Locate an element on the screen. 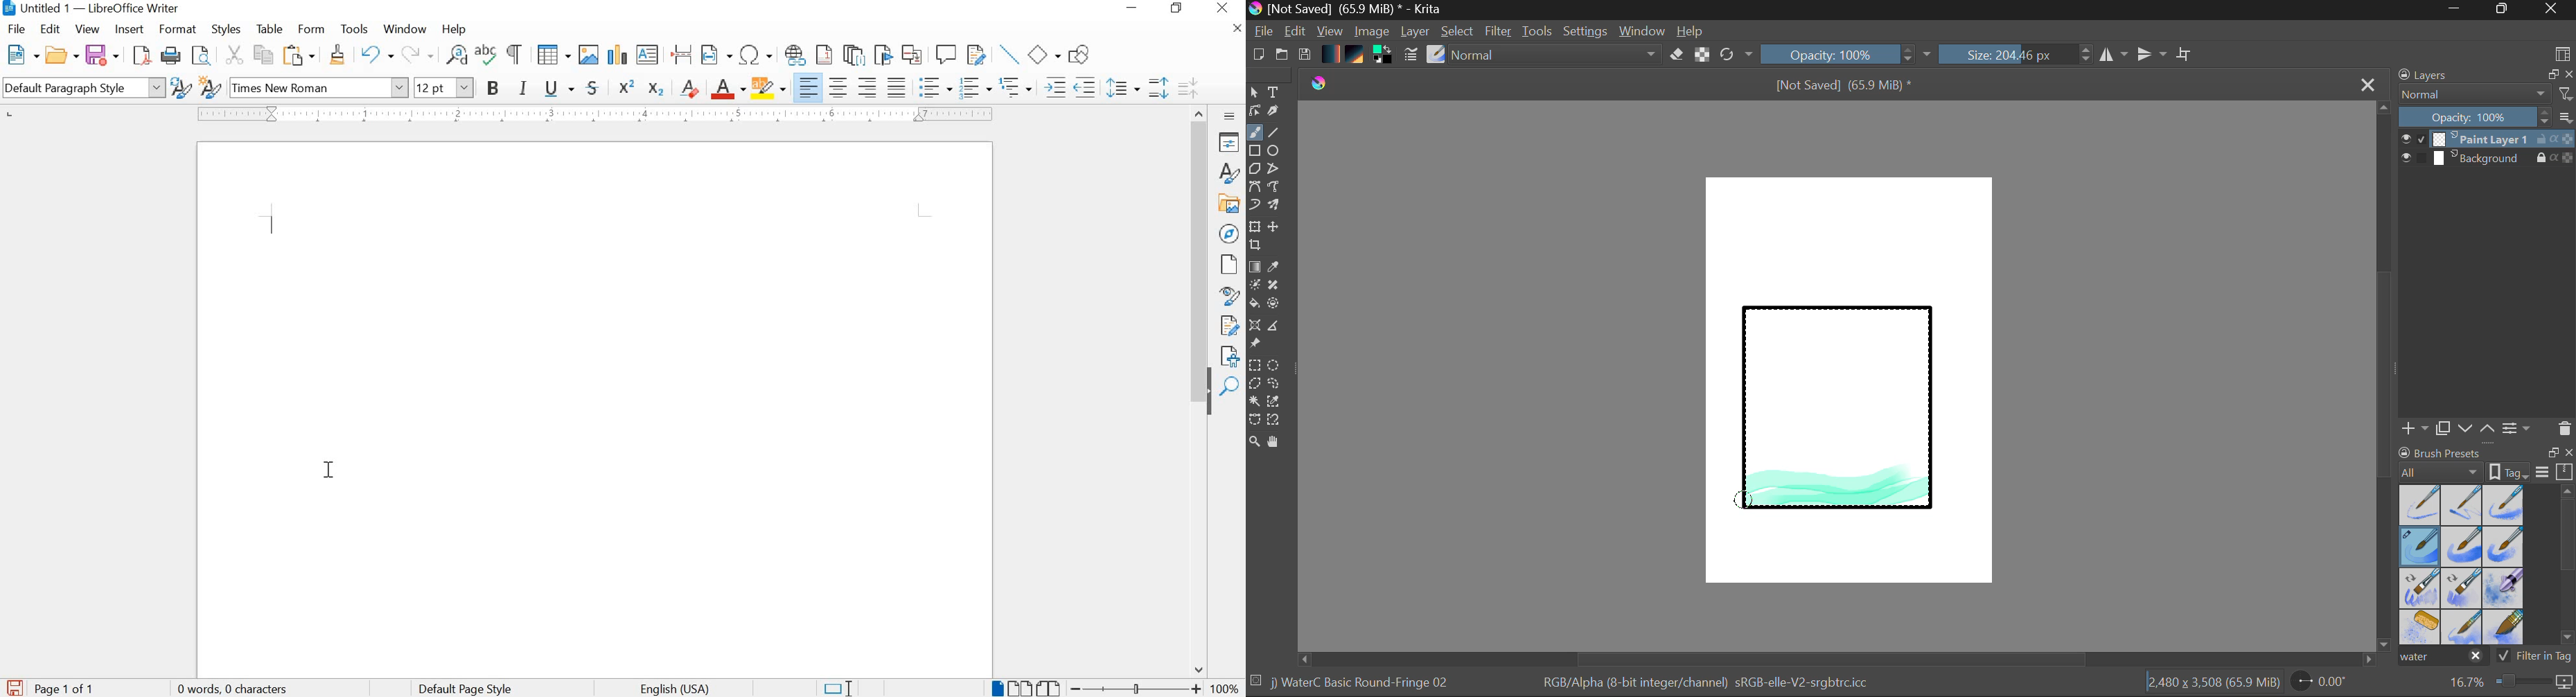 This screenshot has width=2576, height=700. SUPERSCRIPT is located at coordinates (626, 86).